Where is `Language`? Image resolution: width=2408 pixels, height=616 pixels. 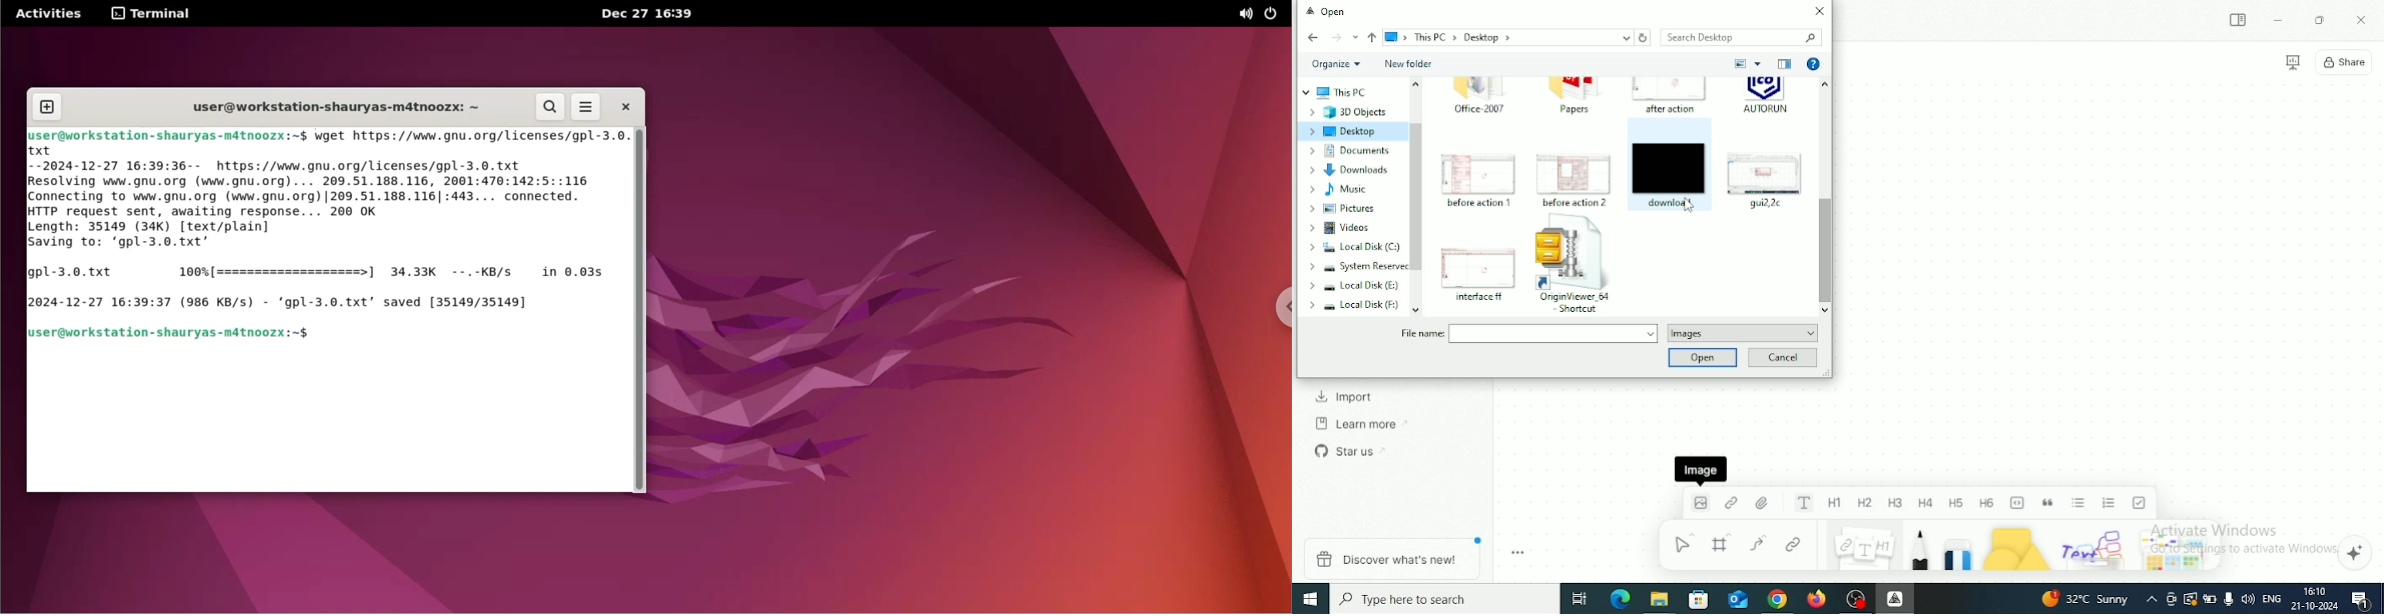
Language is located at coordinates (2272, 597).